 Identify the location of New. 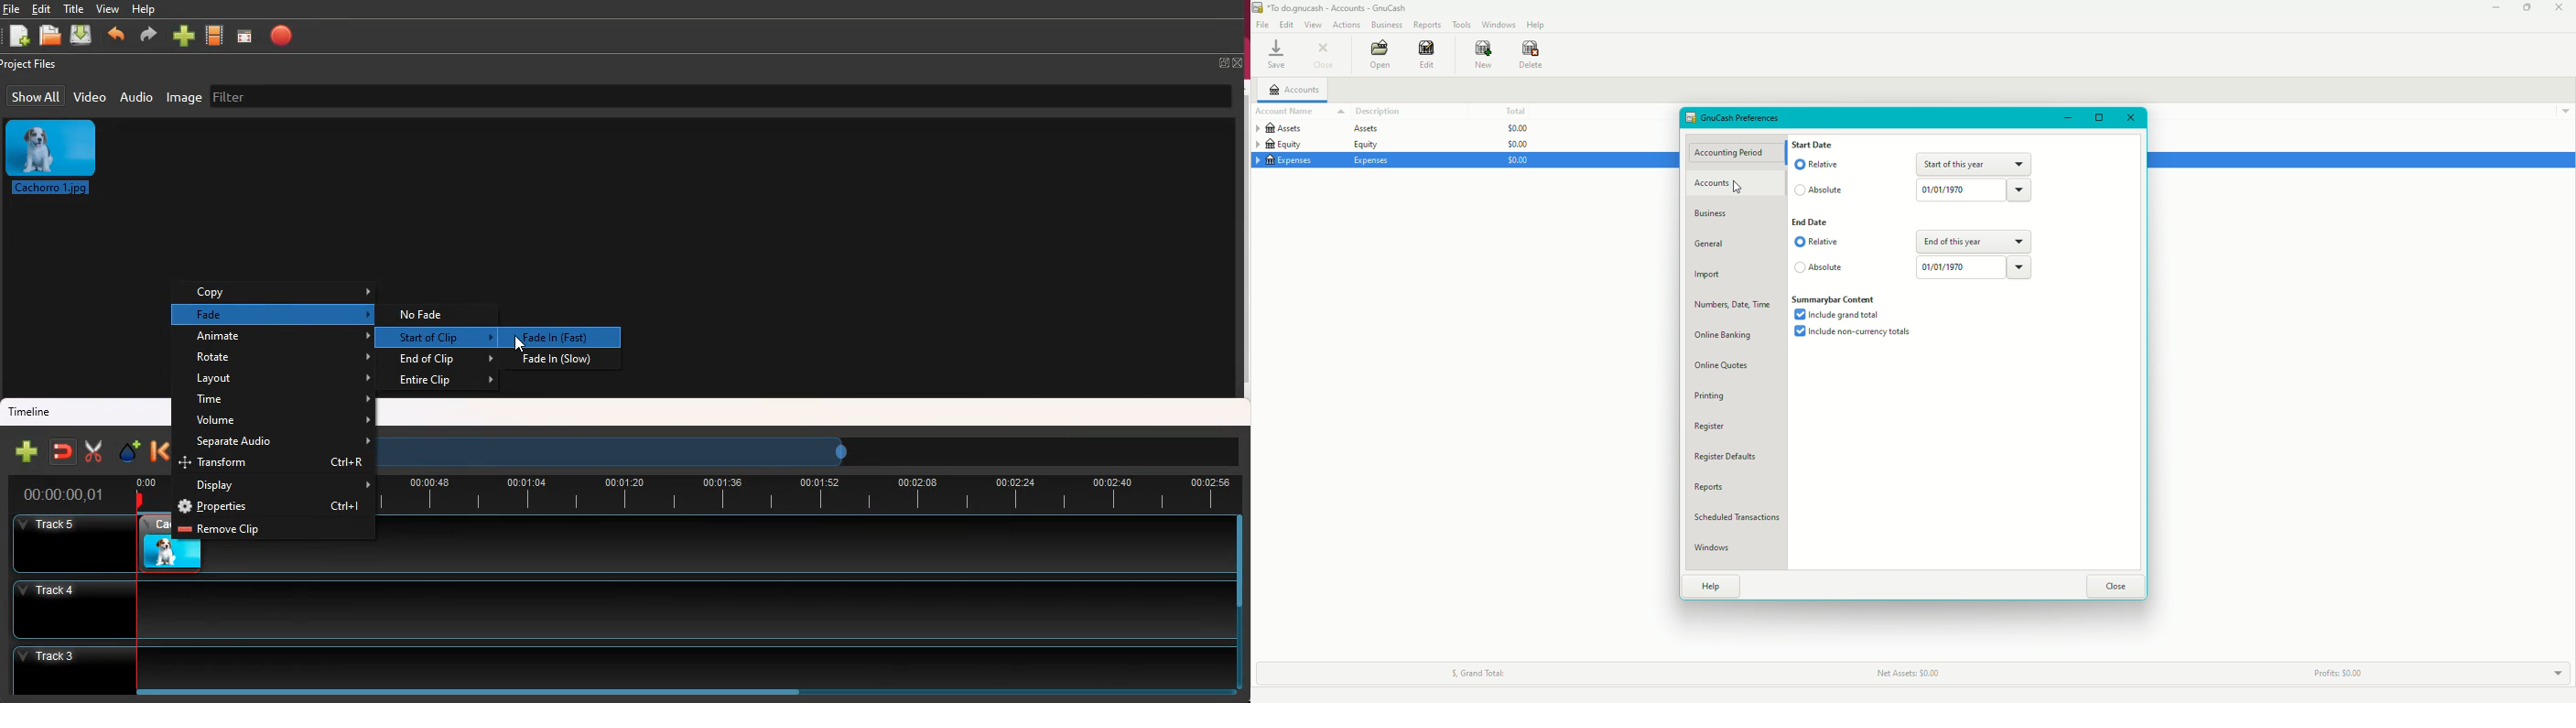
(1485, 55).